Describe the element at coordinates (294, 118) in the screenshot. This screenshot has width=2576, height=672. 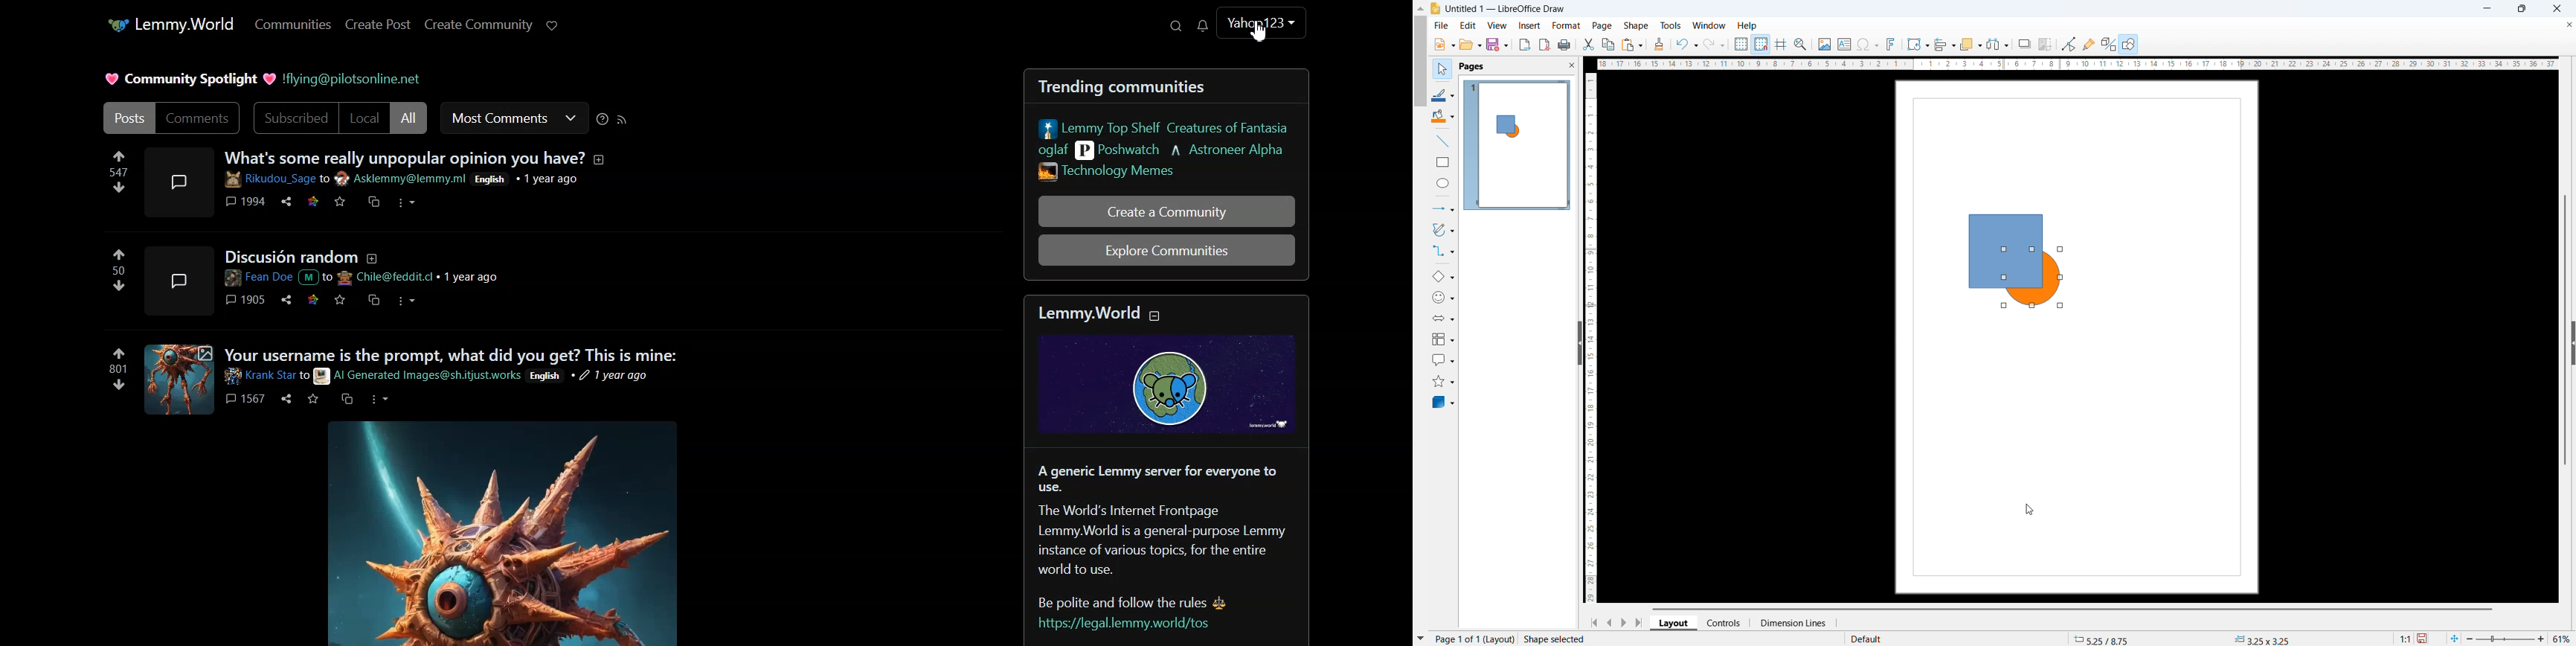
I see `Subscribed` at that location.